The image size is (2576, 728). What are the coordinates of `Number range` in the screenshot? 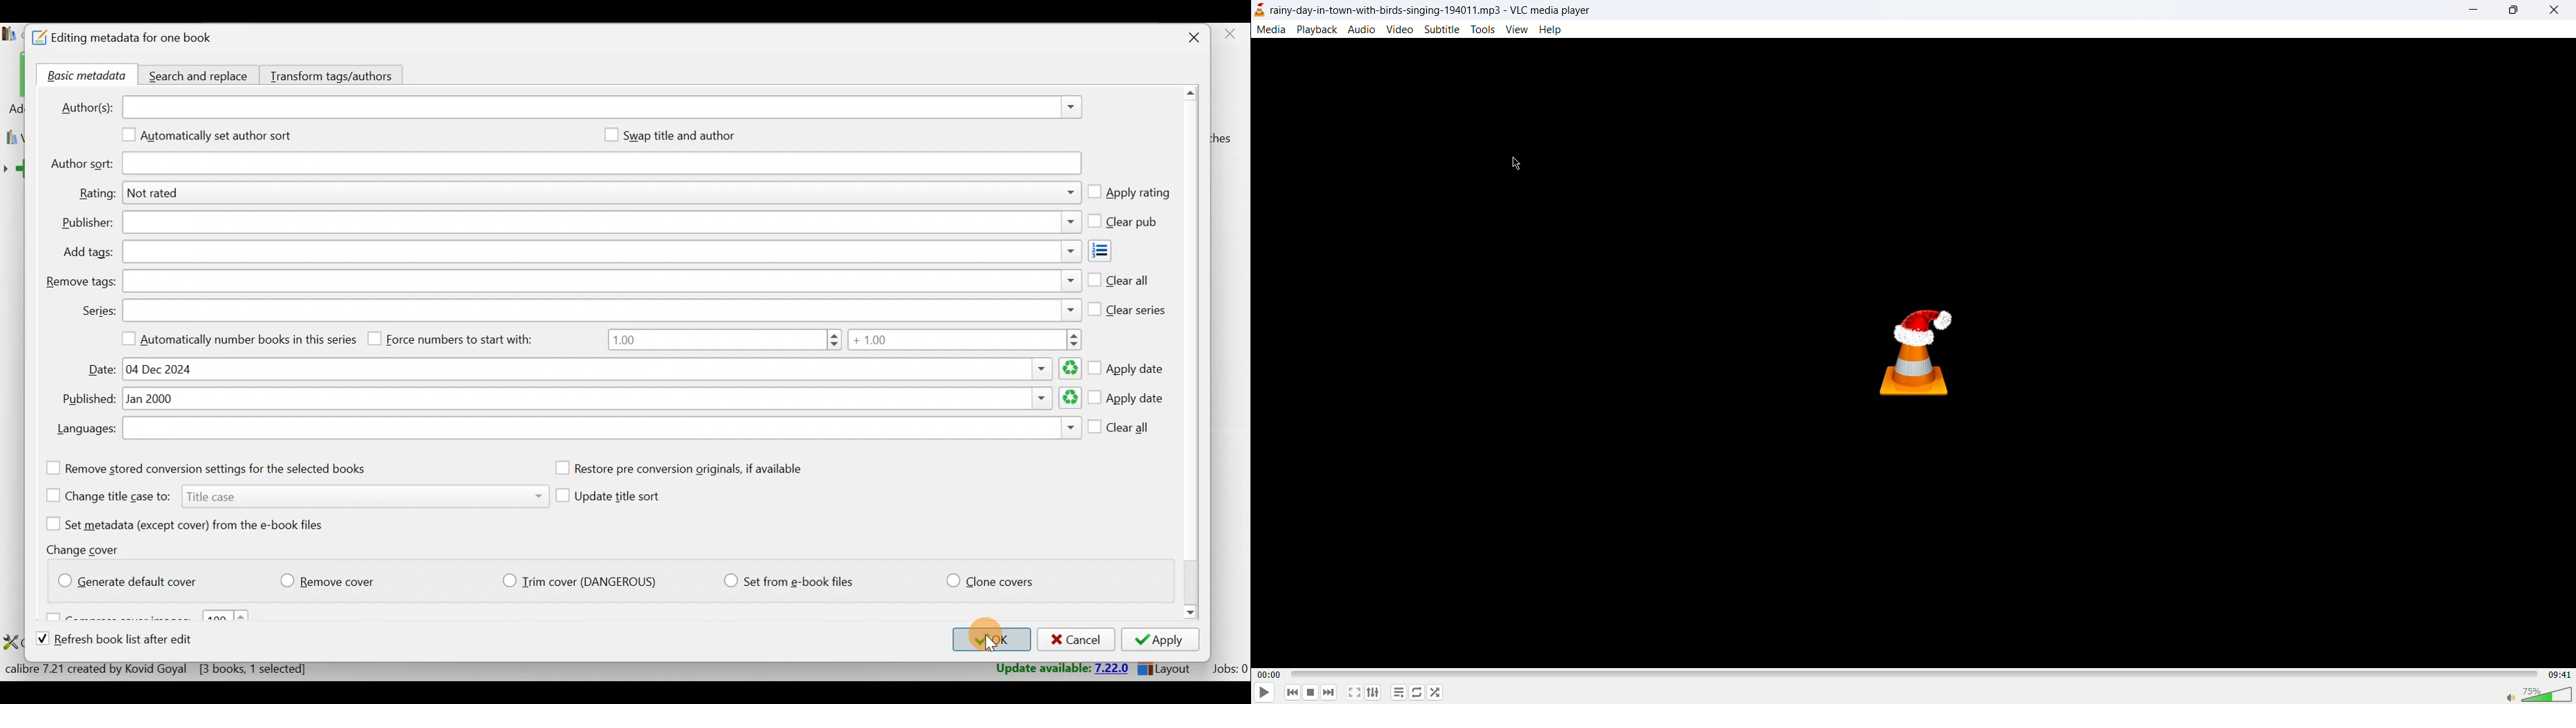 It's located at (844, 342).